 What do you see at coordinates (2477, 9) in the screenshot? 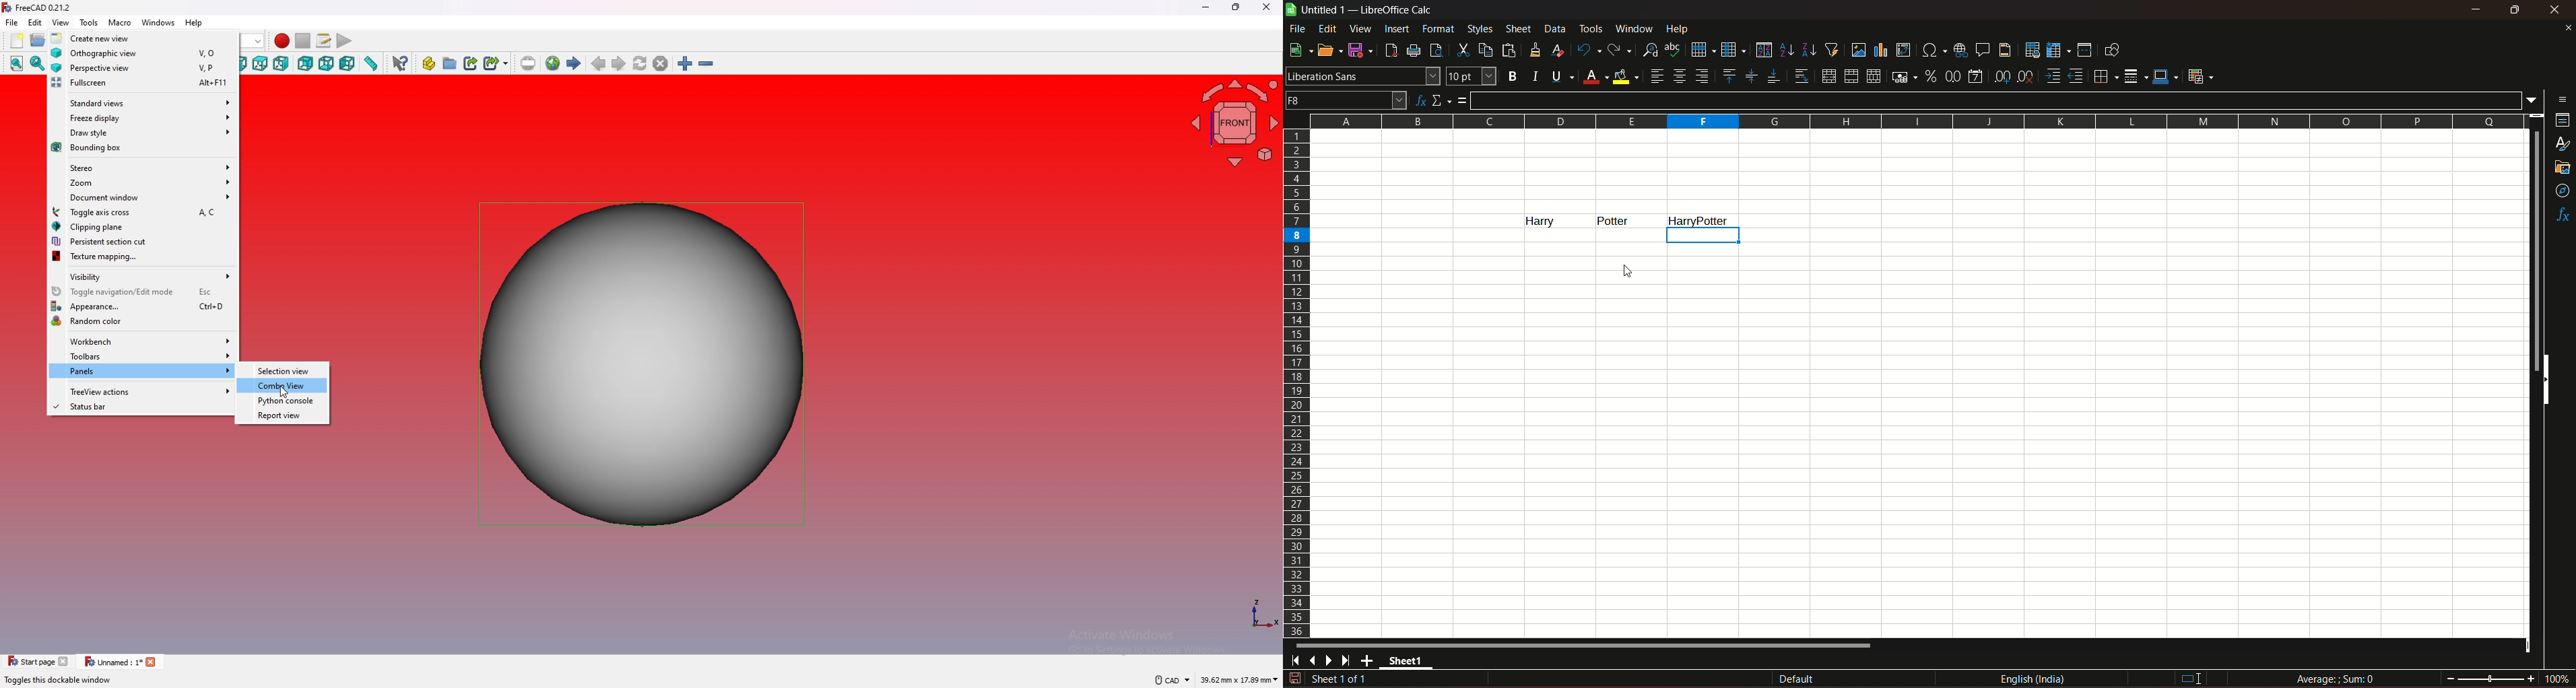
I see `minimize` at bounding box center [2477, 9].